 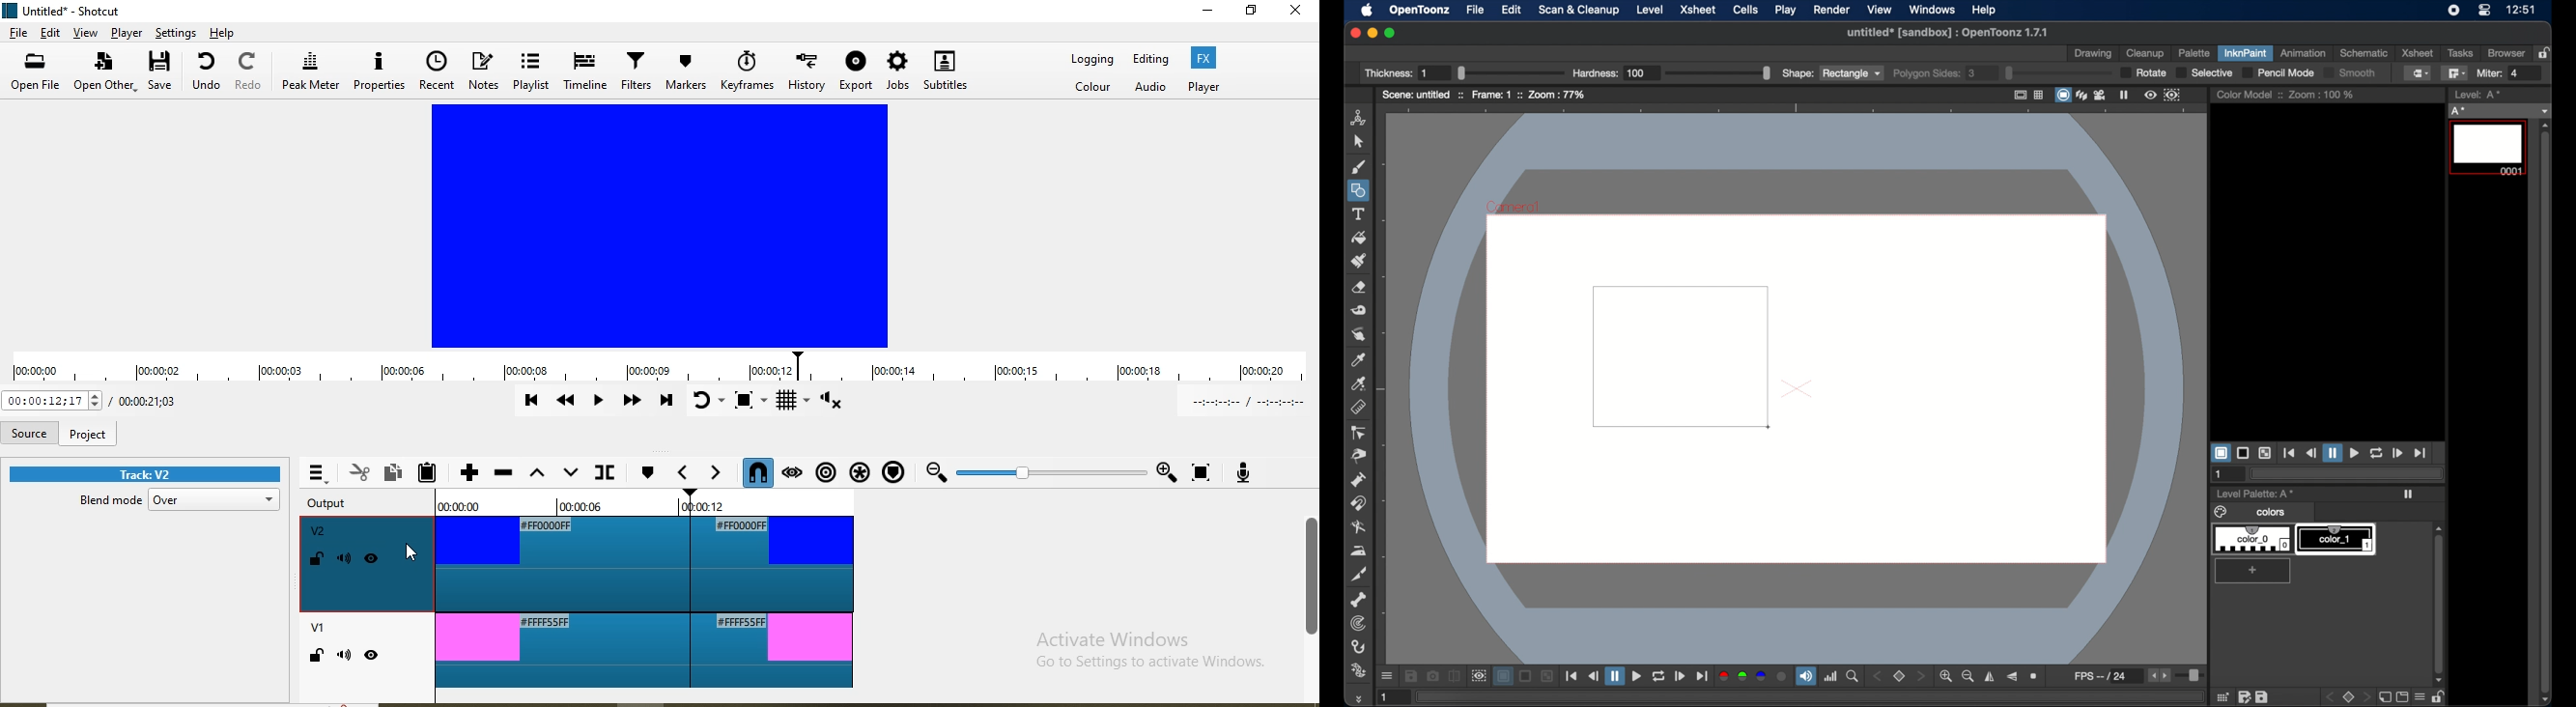 What do you see at coordinates (585, 73) in the screenshot?
I see `Timeline` at bounding box center [585, 73].